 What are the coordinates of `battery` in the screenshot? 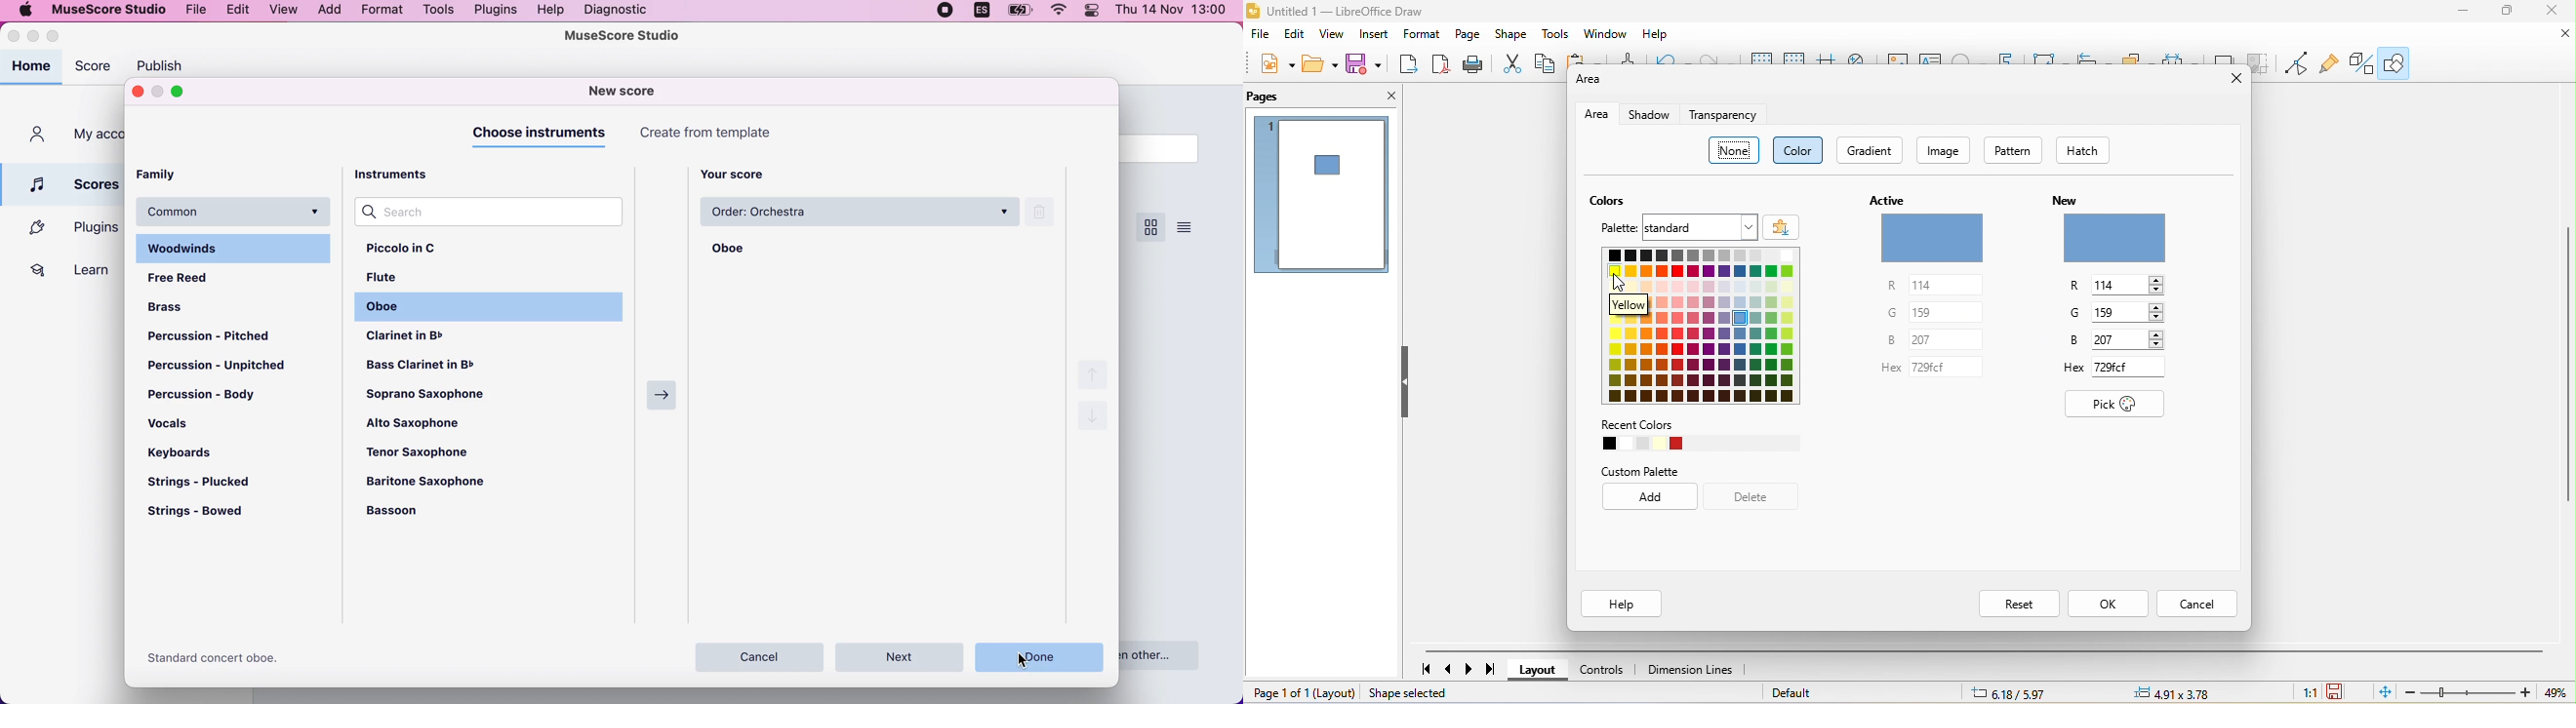 It's located at (1021, 14).